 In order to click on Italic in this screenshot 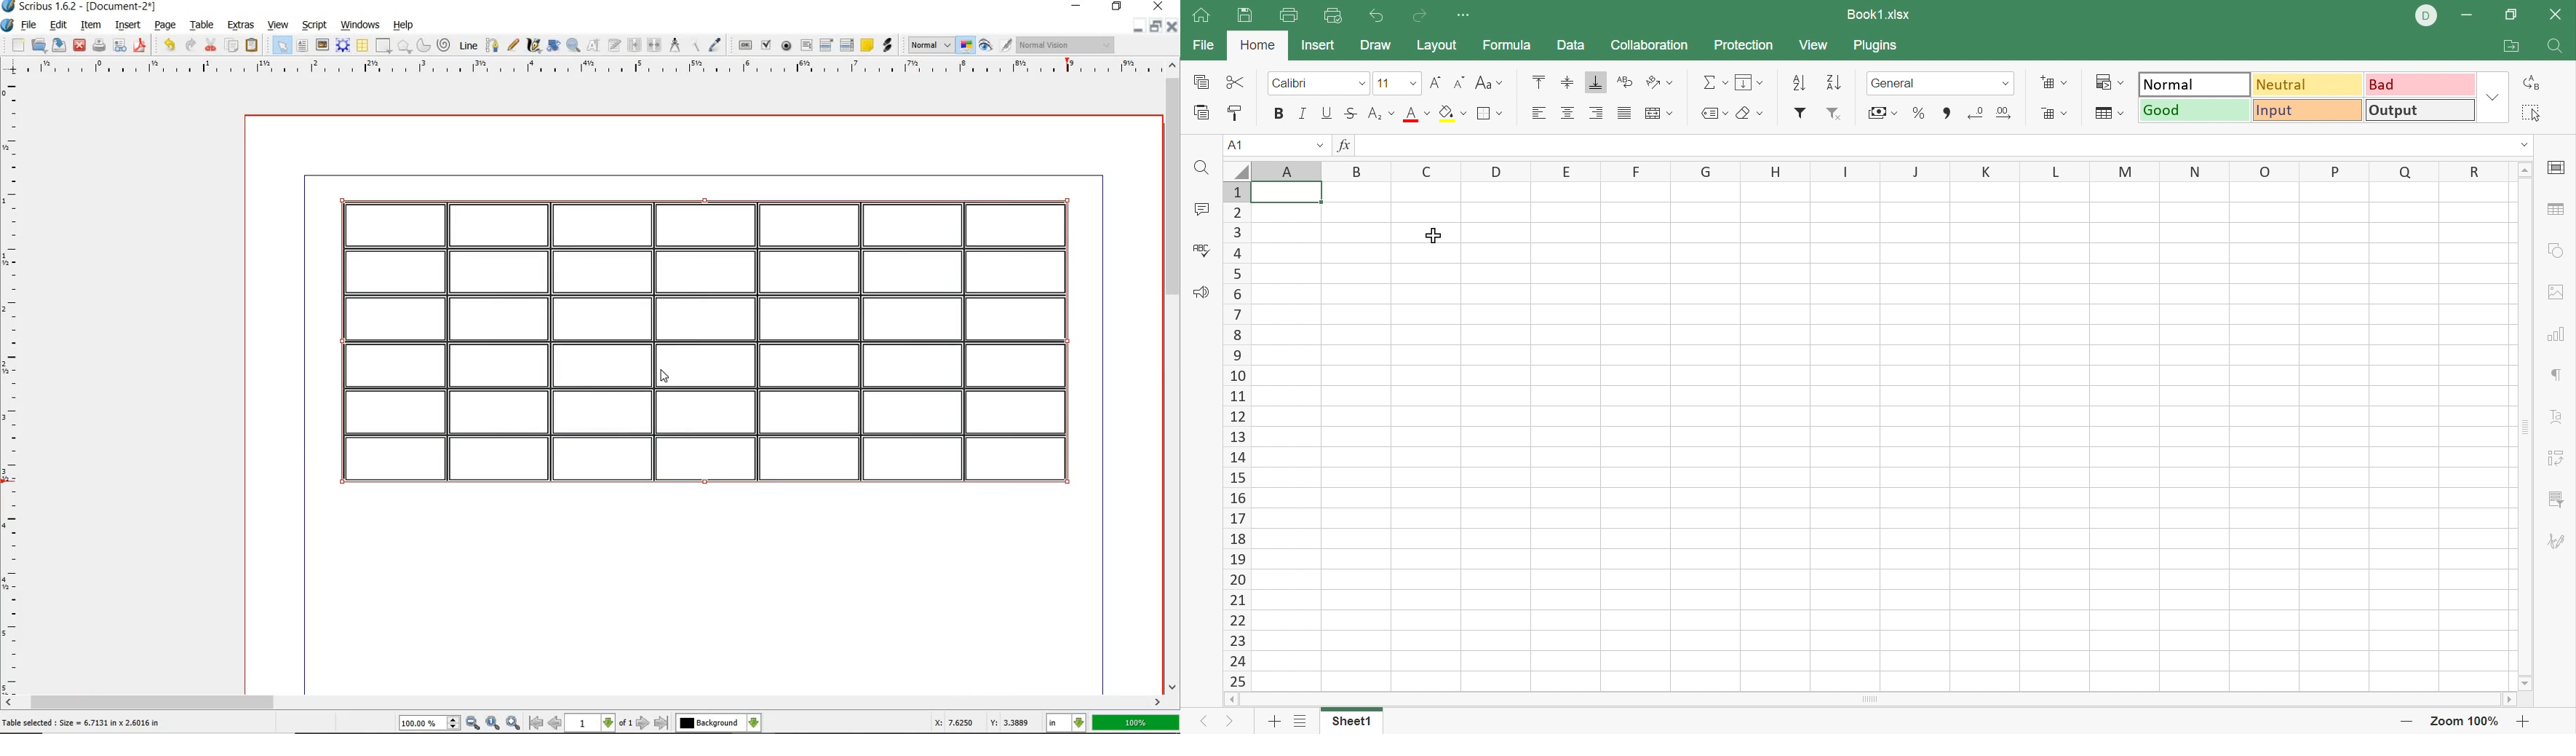, I will do `click(1302, 111)`.